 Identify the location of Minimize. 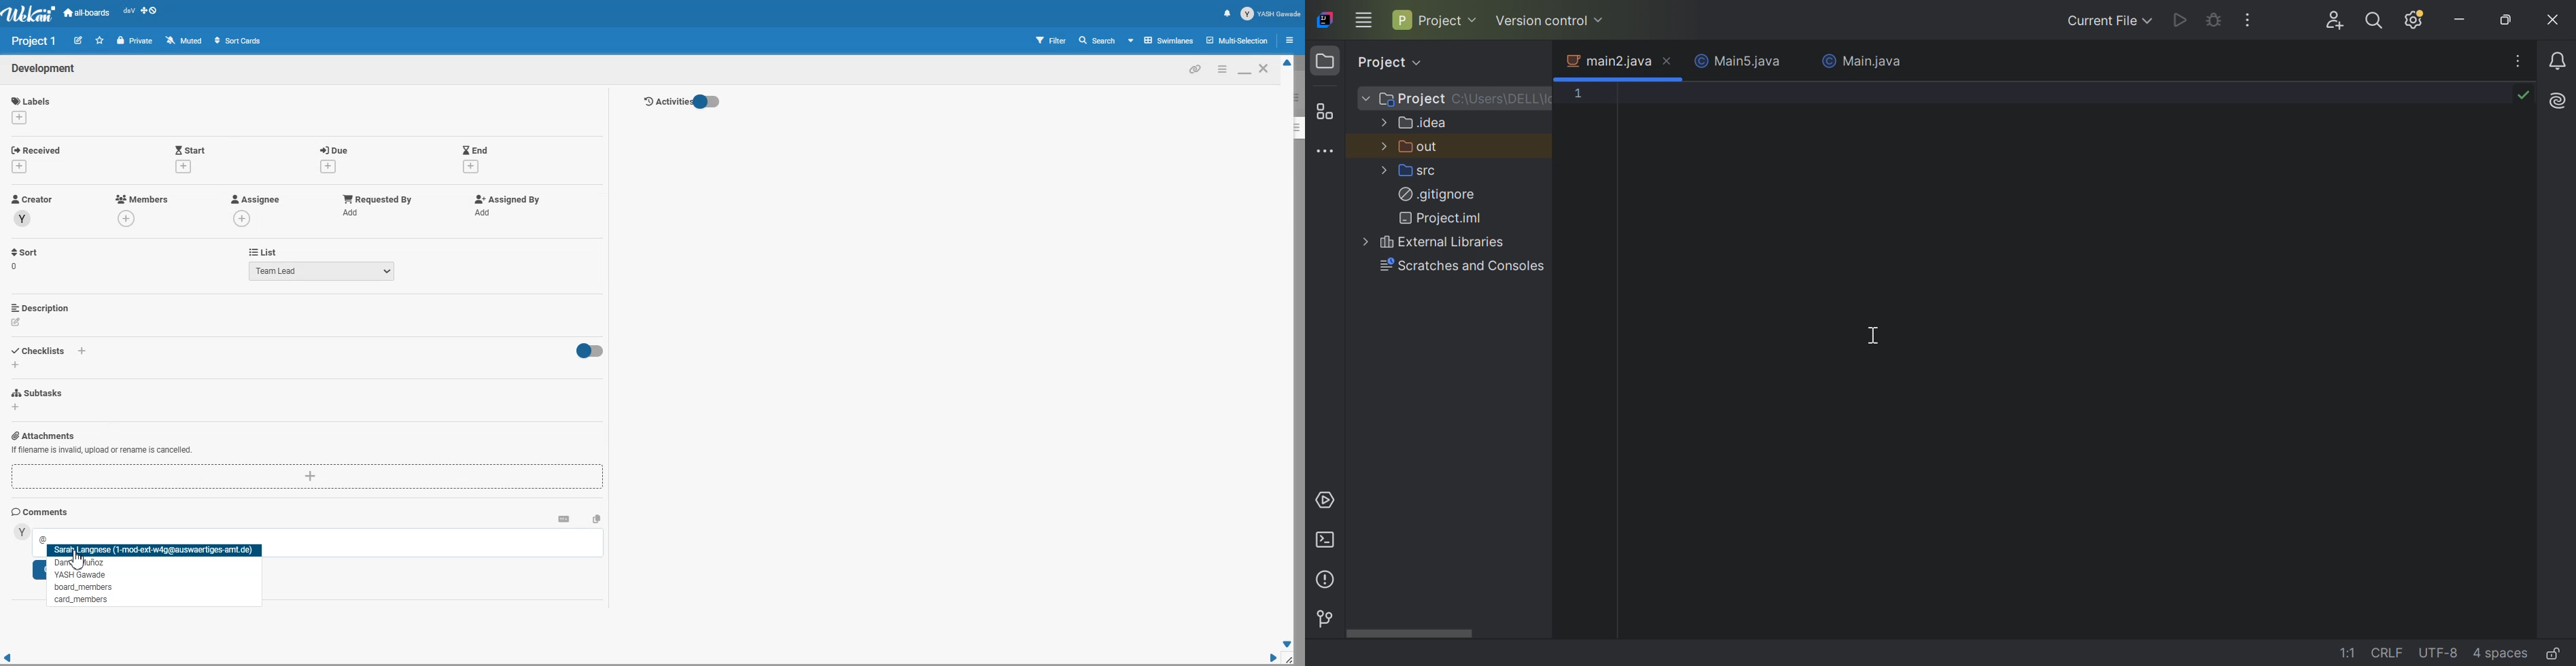
(1221, 69).